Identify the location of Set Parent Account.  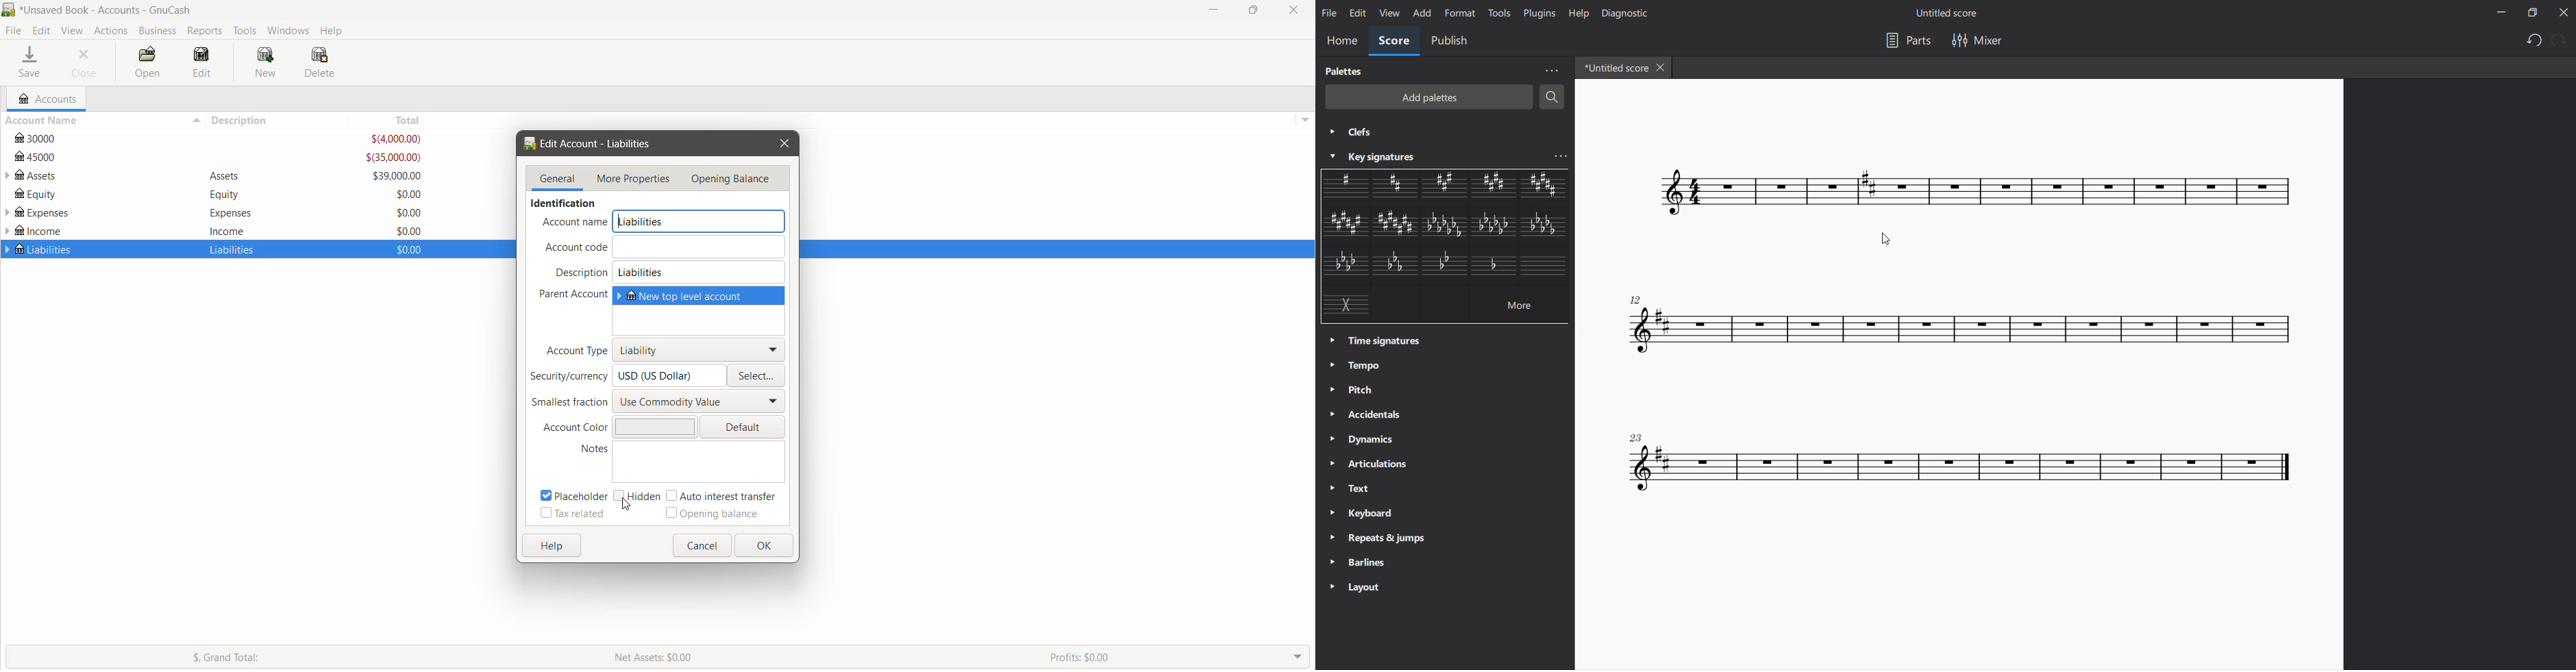
(700, 310).